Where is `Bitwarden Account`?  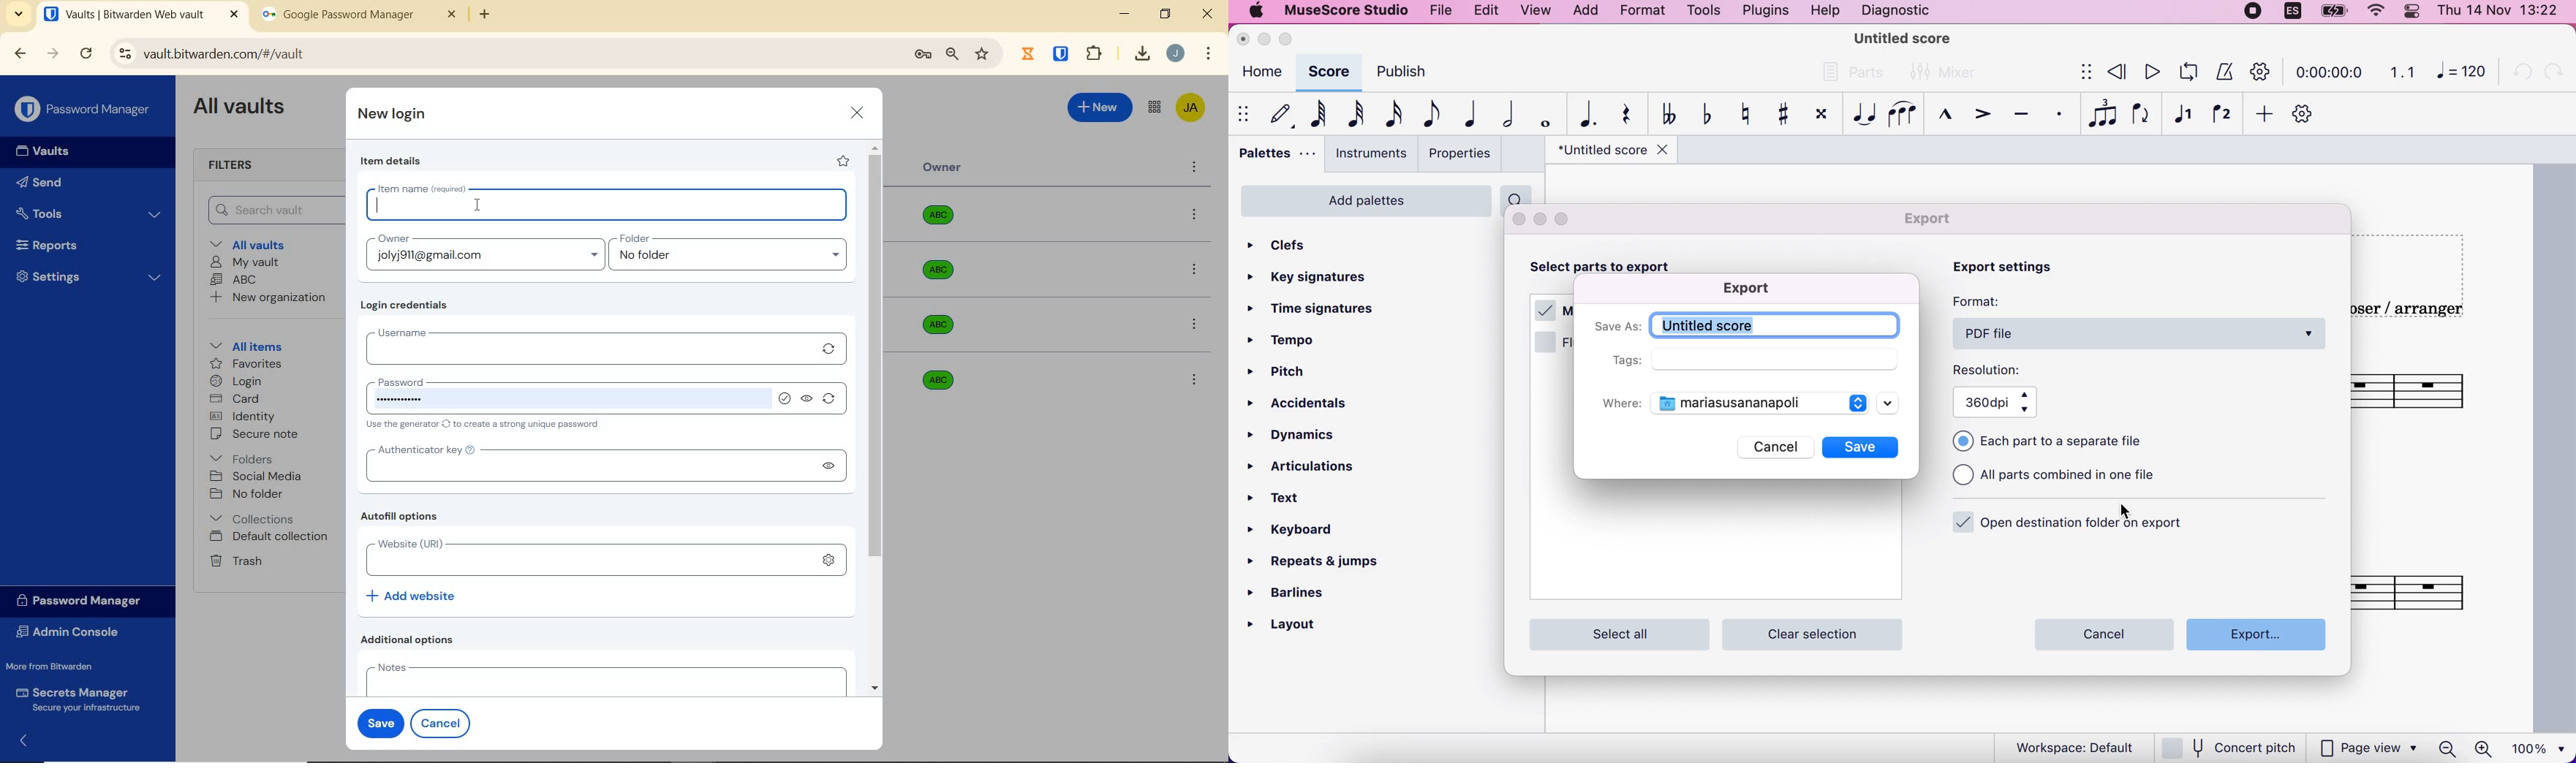
Bitwarden Account is located at coordinates (1190, 109).